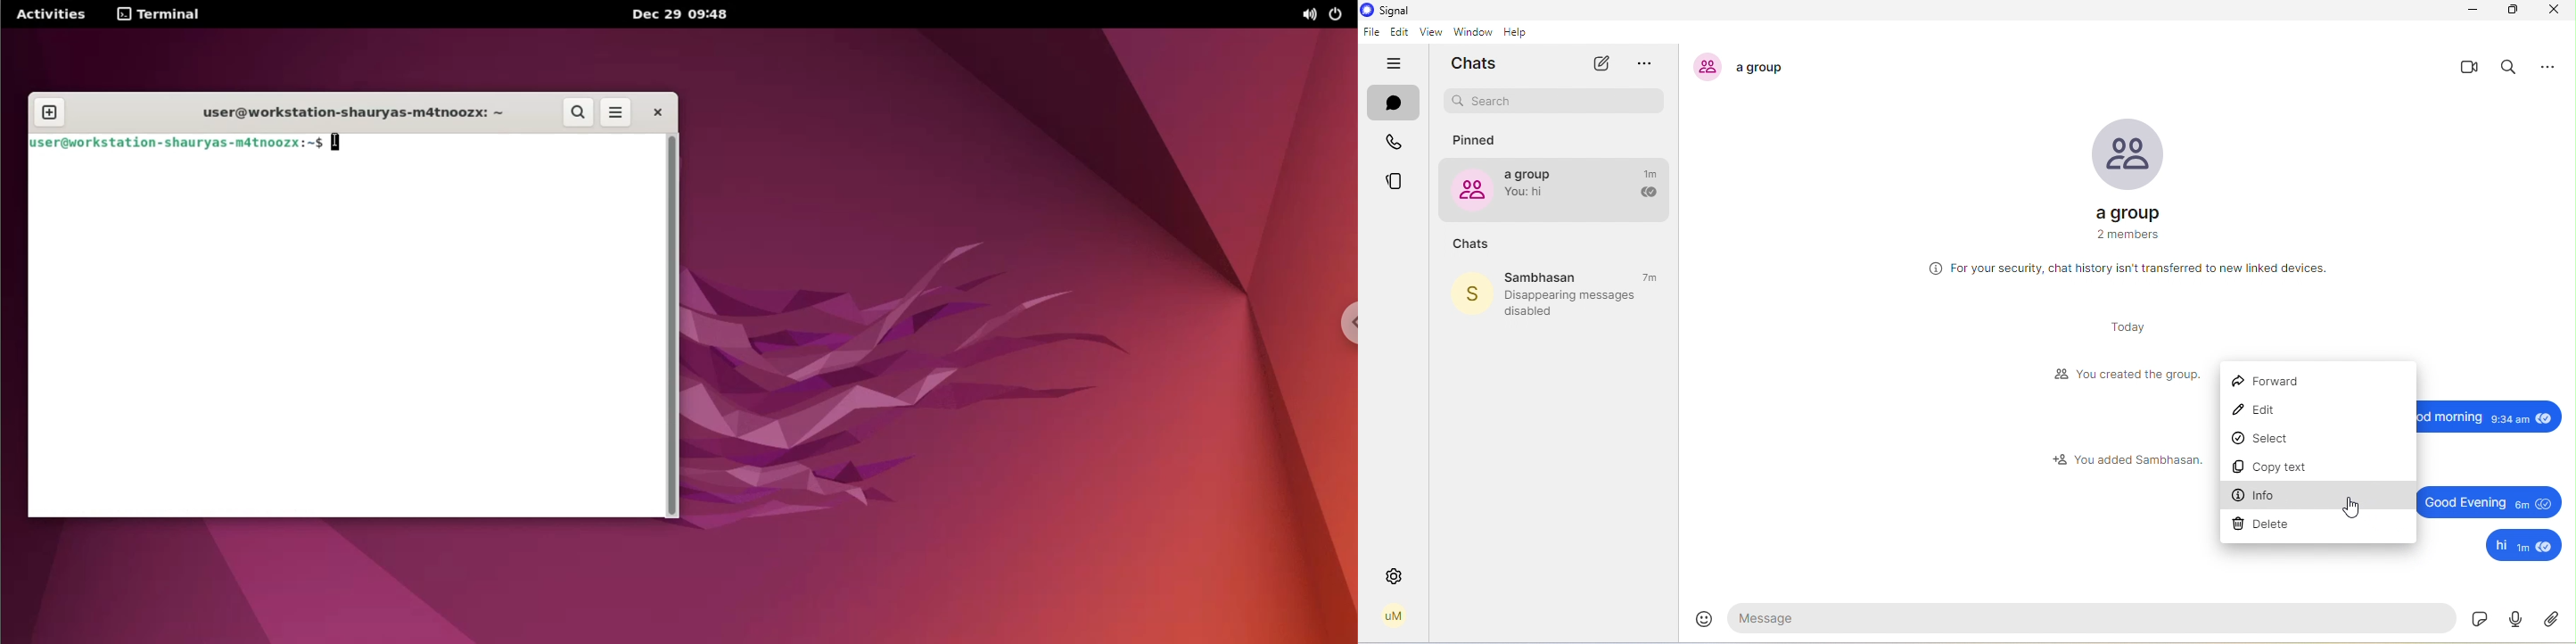  What do you see at coordinates (2126, 458) in the screenshot?
I see `you added sambhasan` at bounding box center [2126, 458].